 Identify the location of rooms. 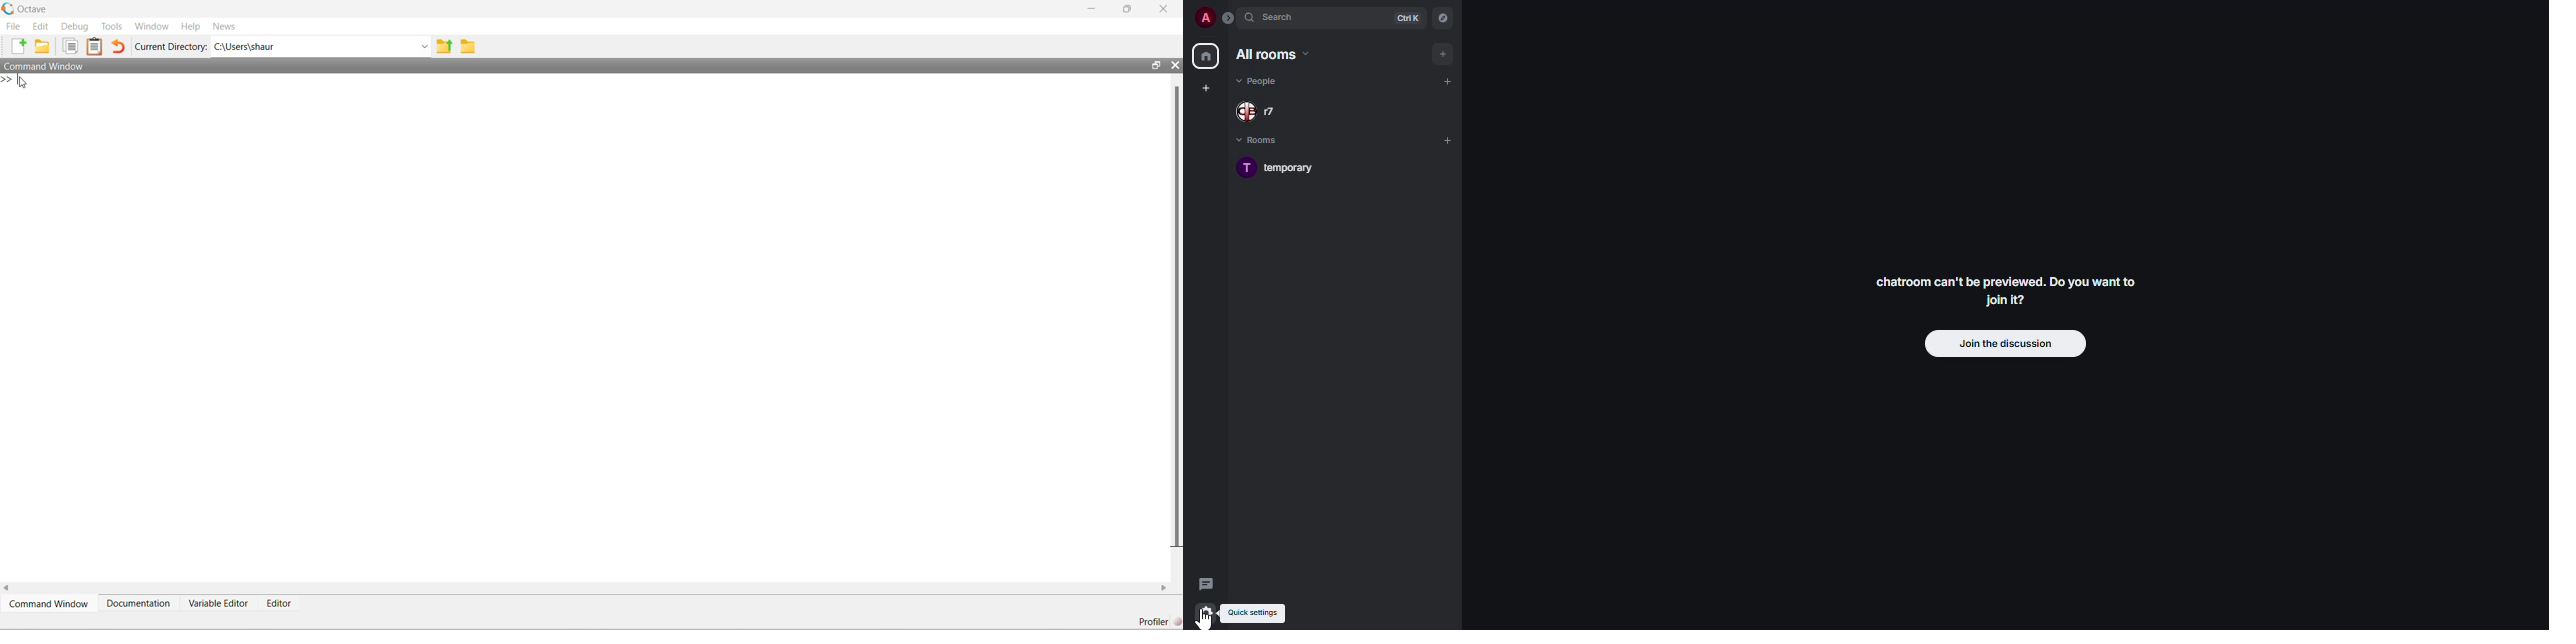
(1256, 141).